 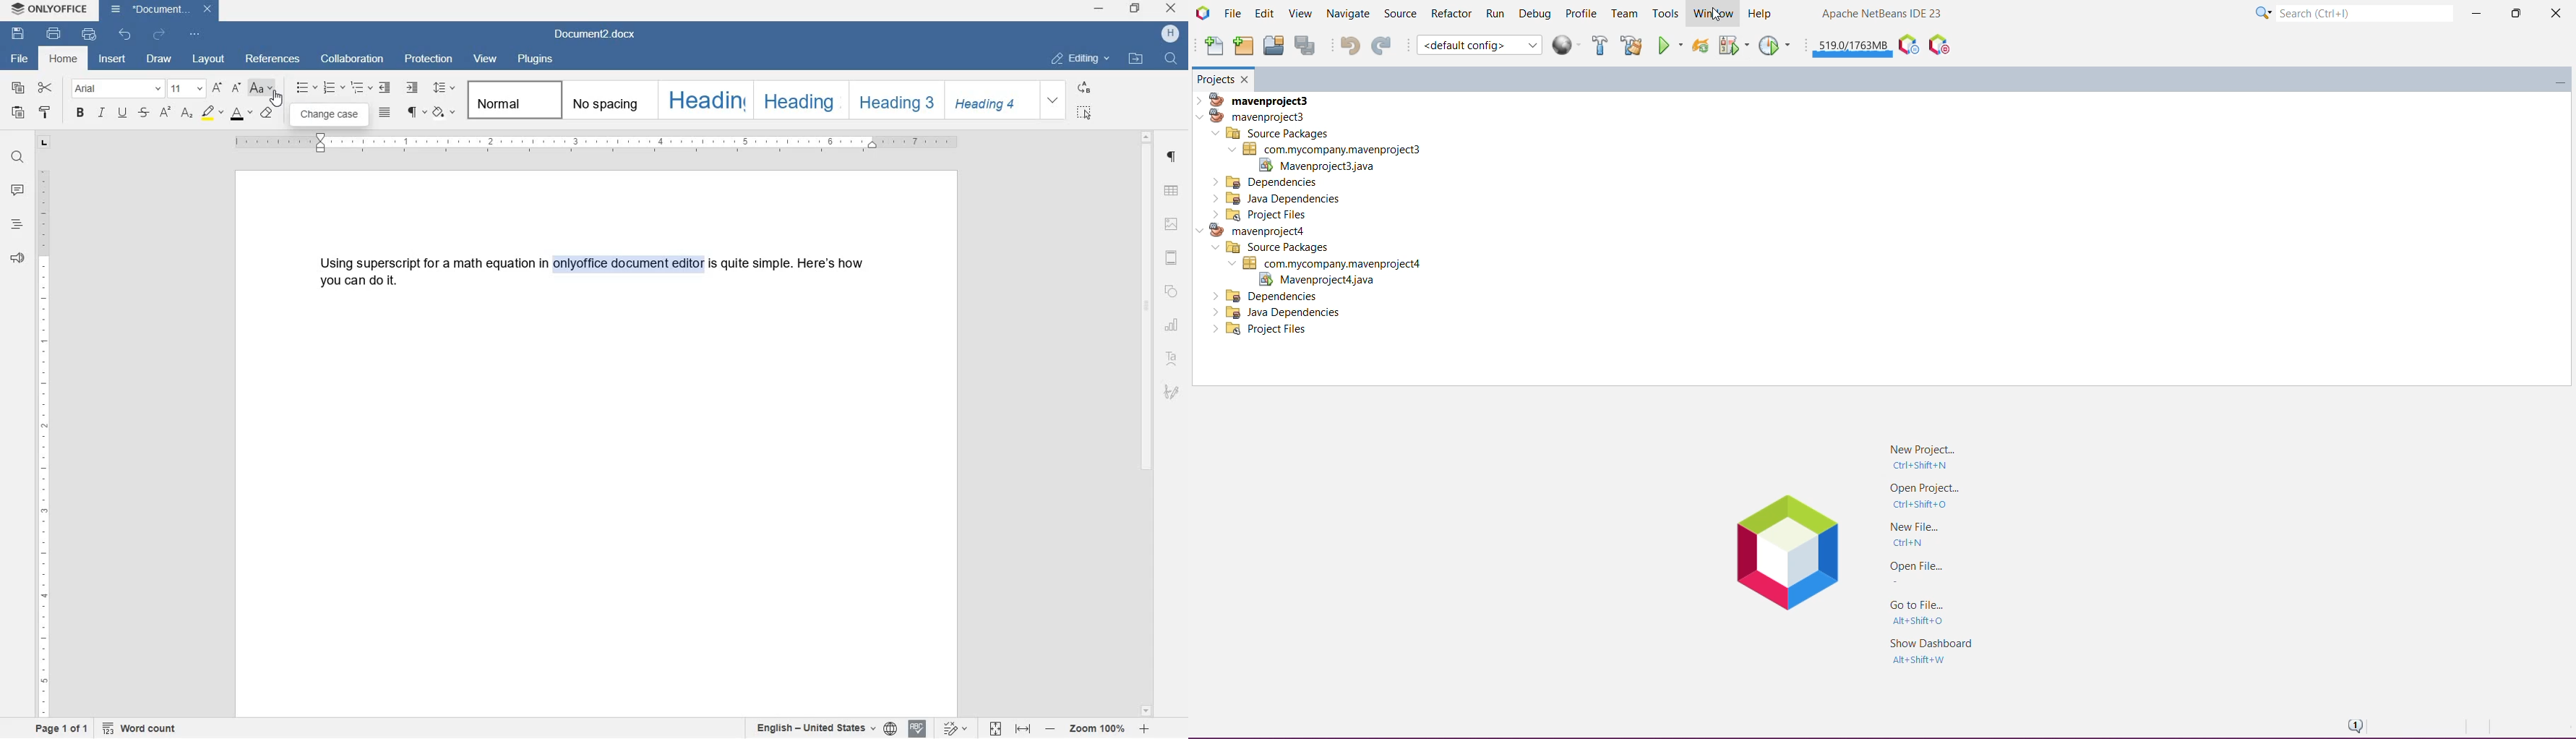 I want to click on headings, so click(x=17, y=224).